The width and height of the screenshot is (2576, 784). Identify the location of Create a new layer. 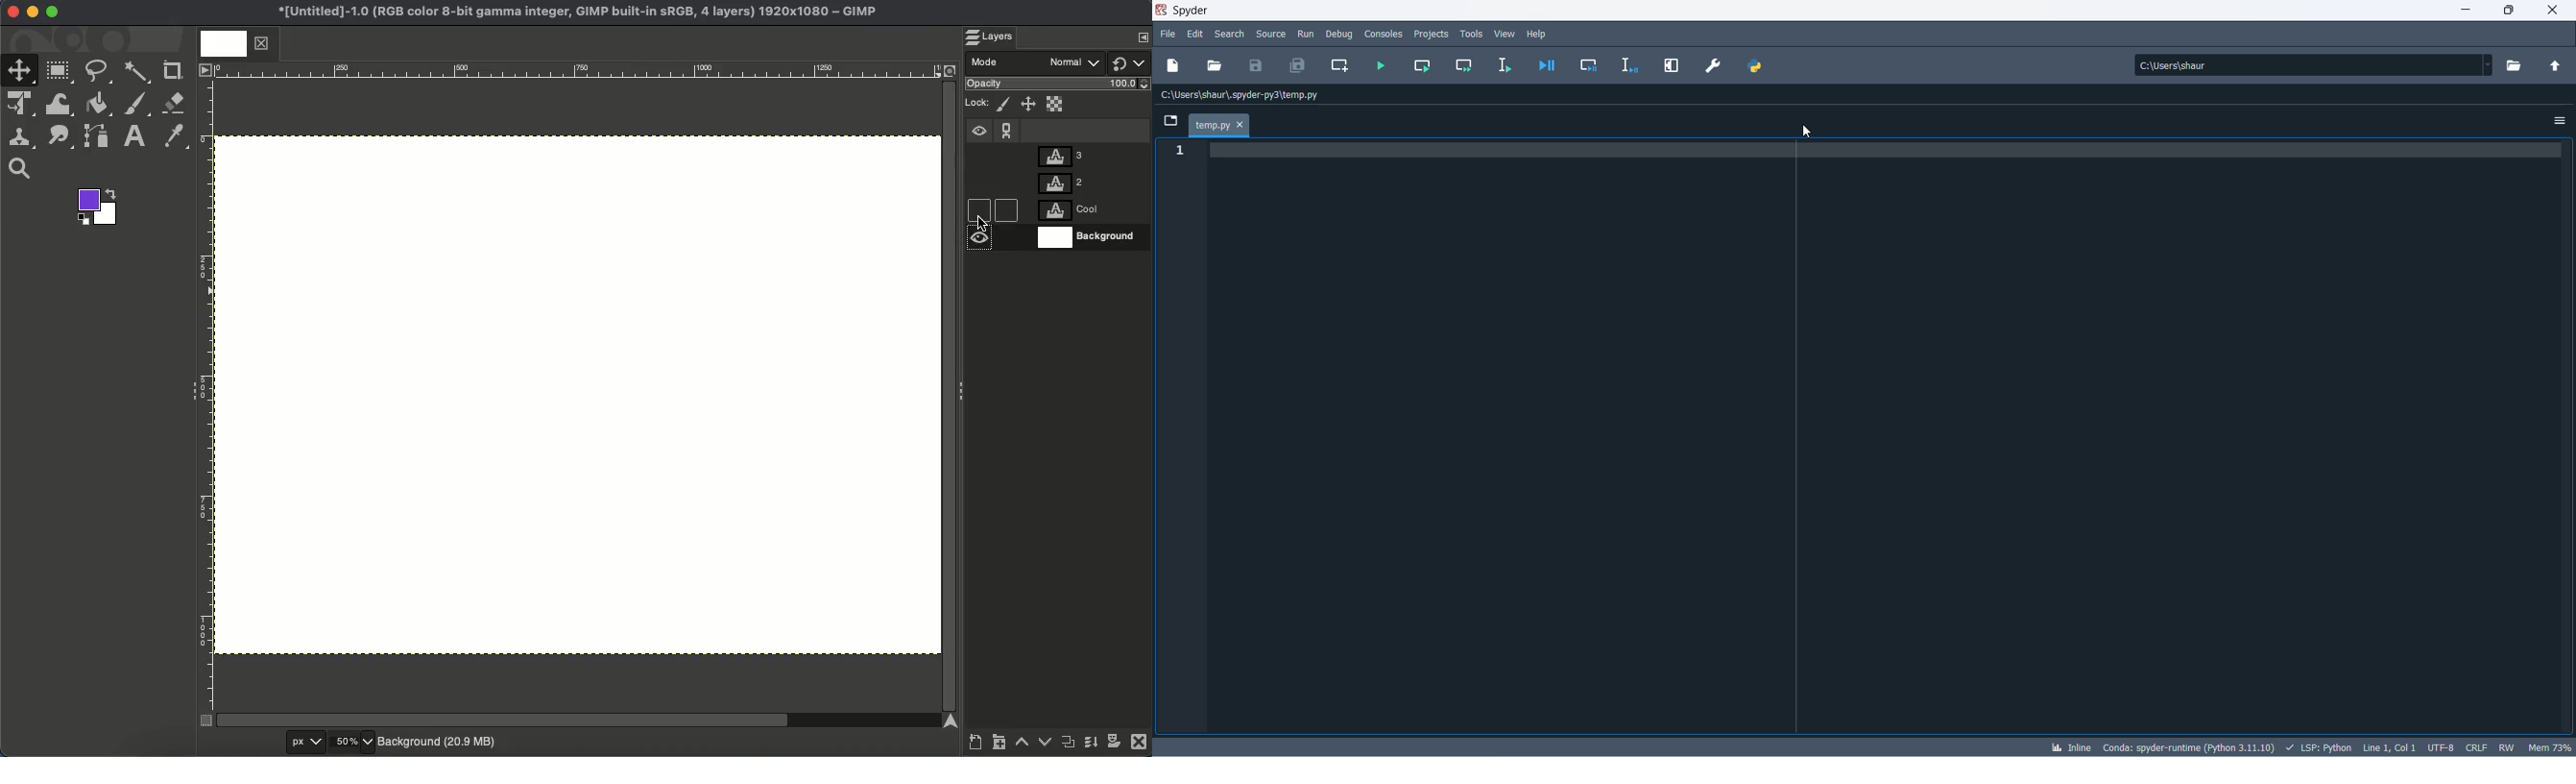
(975, 745).